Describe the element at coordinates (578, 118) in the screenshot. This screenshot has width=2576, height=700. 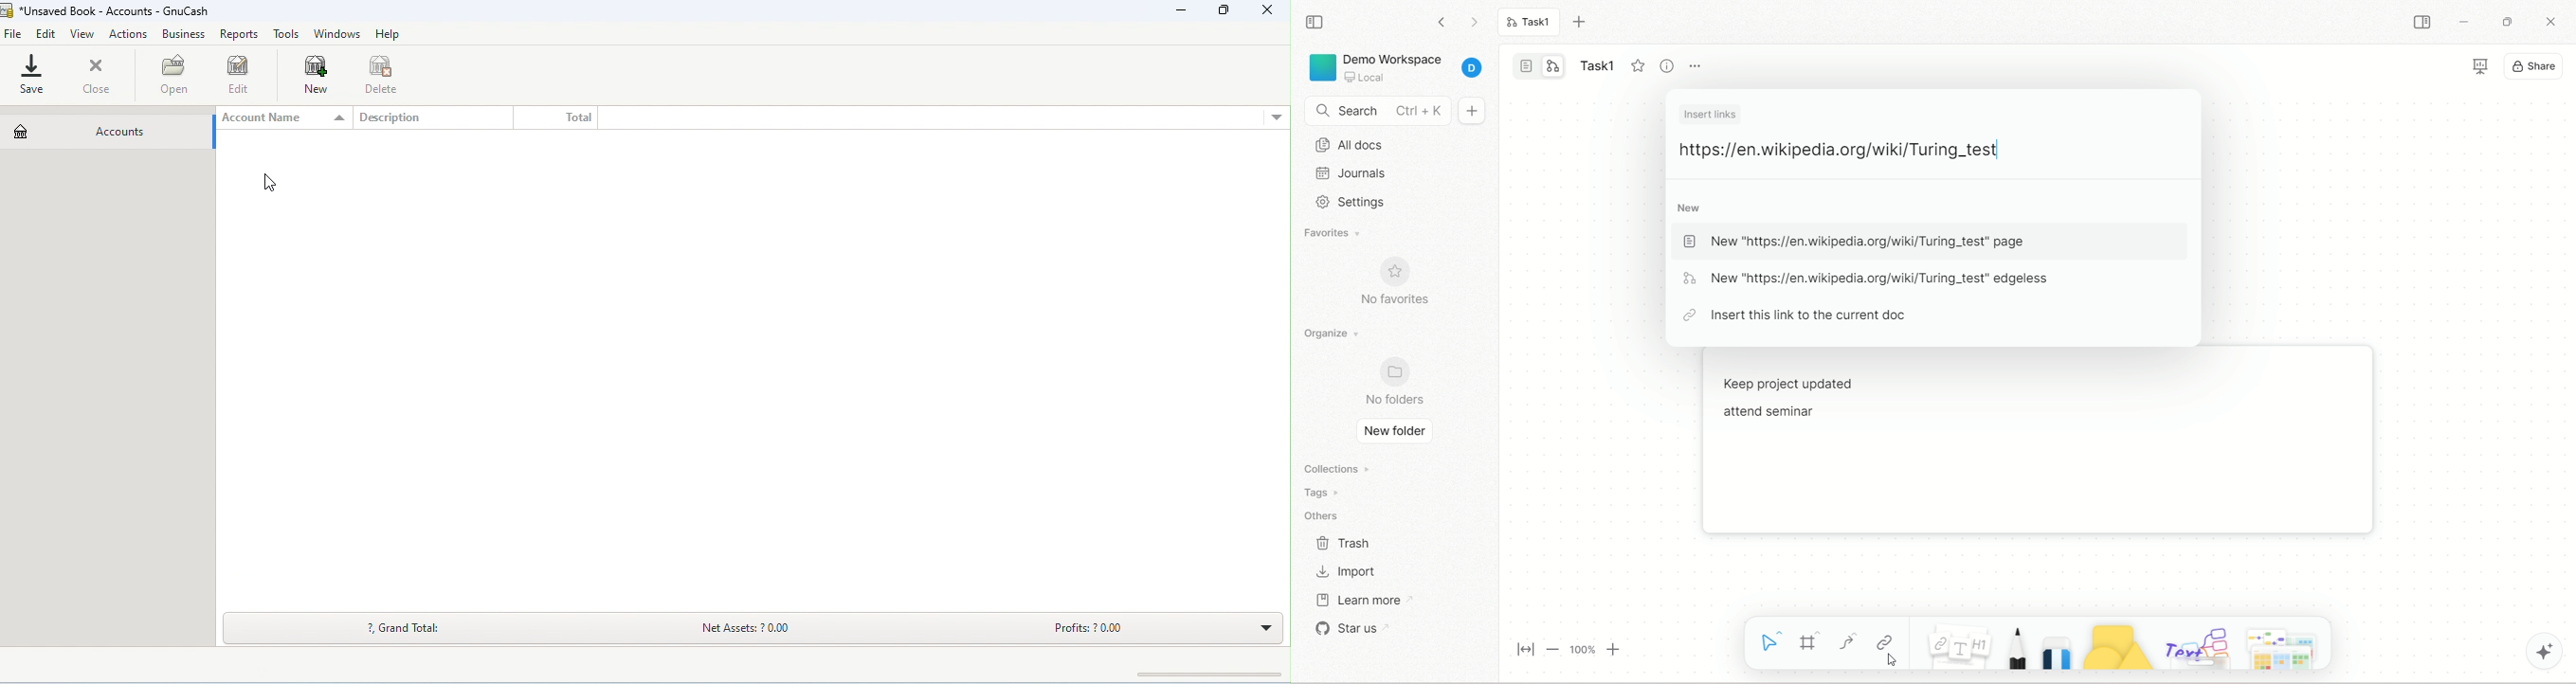
I see `total` at that location.